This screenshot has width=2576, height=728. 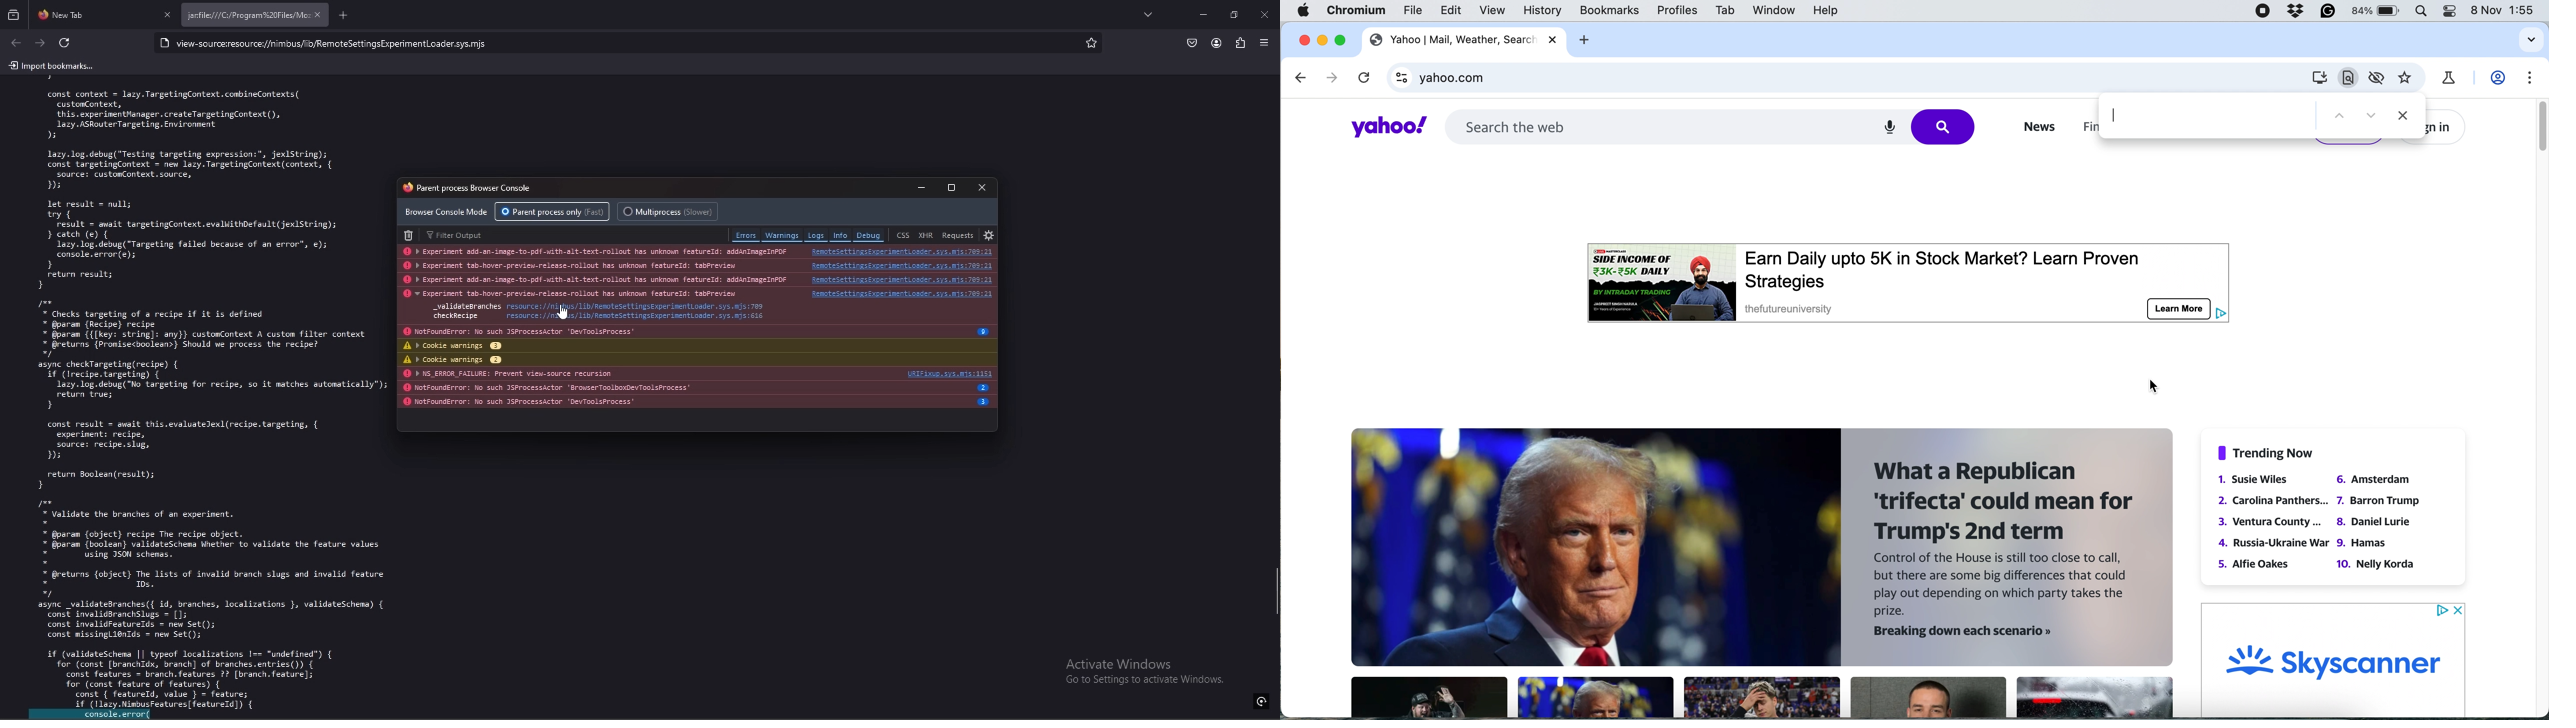 I want to click on profile, so click(x=1217, y=43).